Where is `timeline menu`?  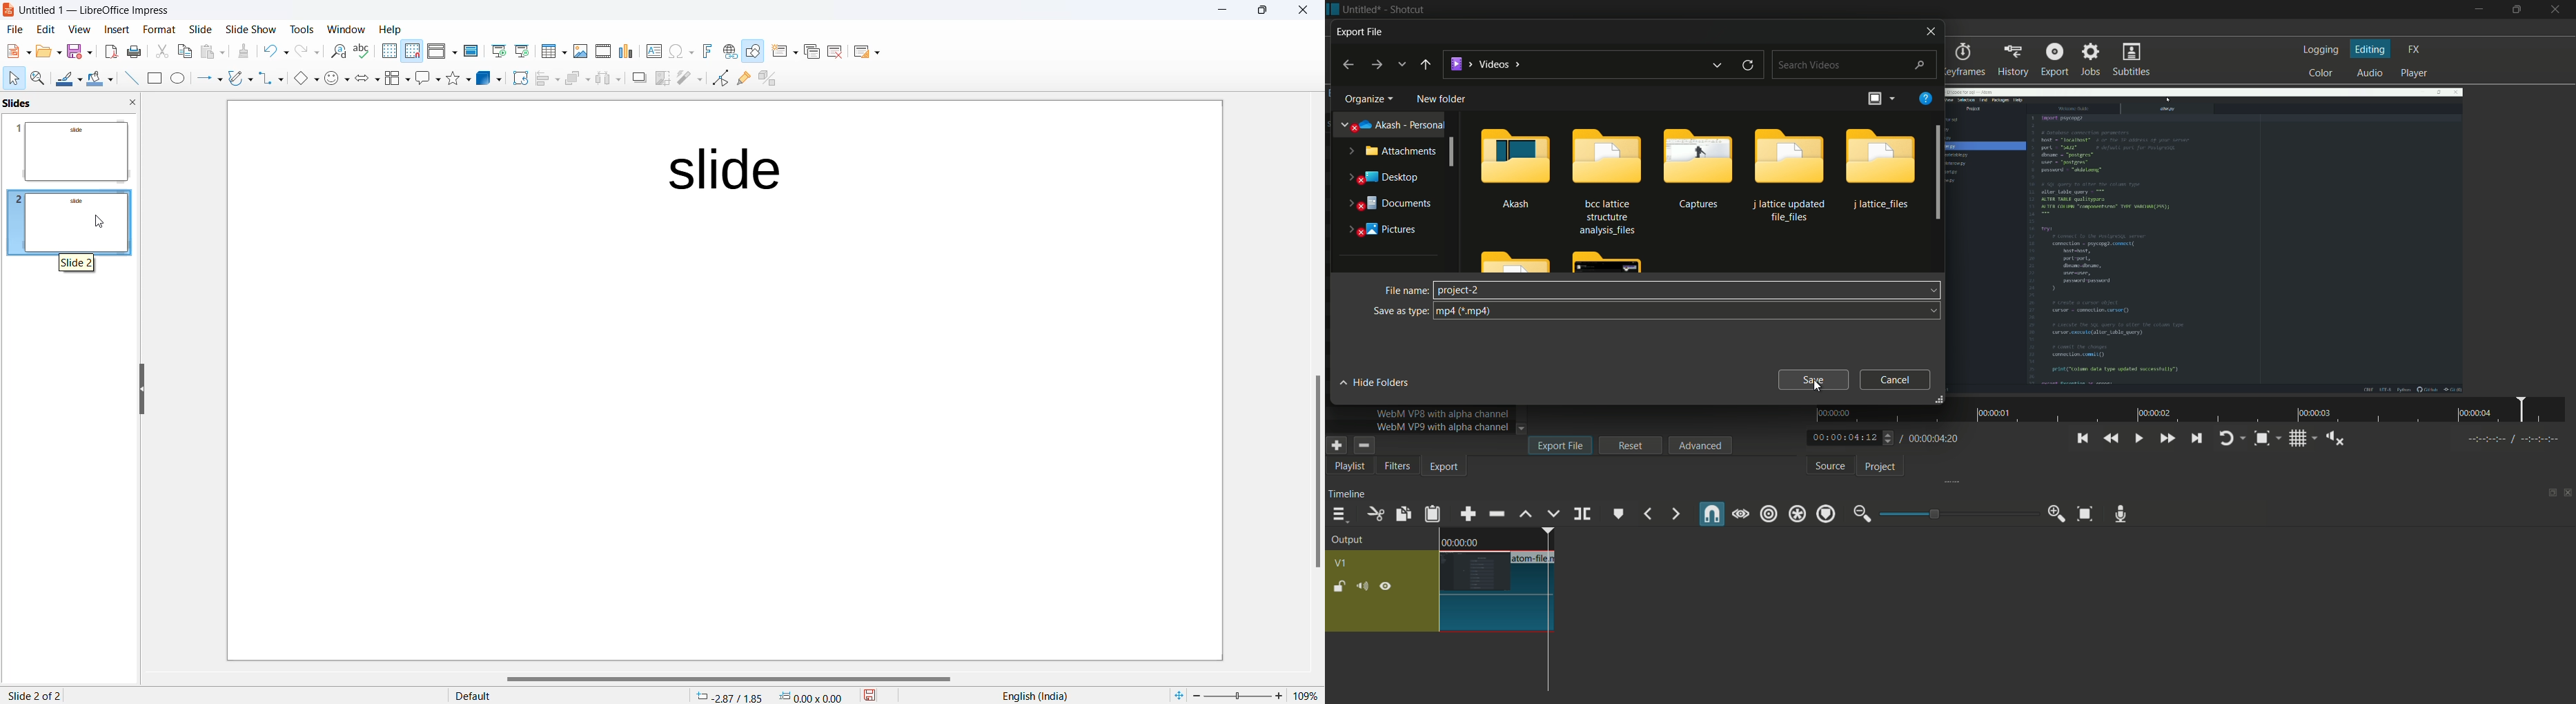 timeline menu is located at coordinates (1339, 515).